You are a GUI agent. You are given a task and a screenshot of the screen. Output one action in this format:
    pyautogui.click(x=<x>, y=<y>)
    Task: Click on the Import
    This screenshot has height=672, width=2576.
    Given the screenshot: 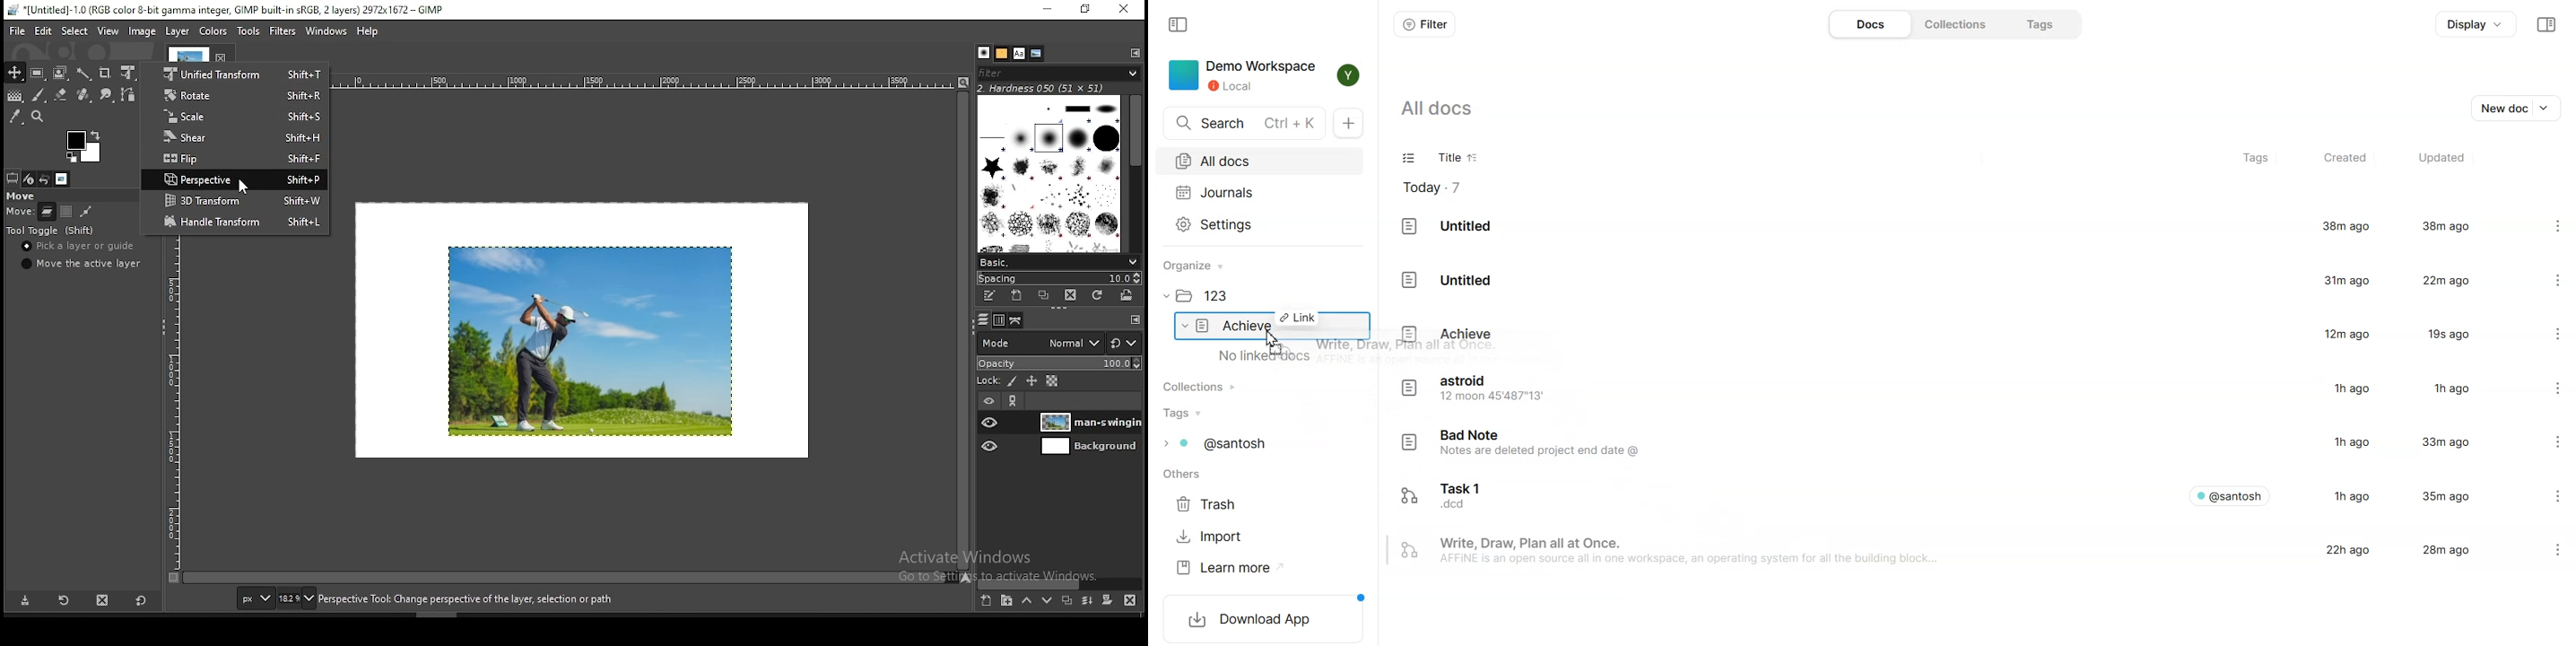 What is the action you would take?
    pyautogui.click(x=1211, y=537)
    